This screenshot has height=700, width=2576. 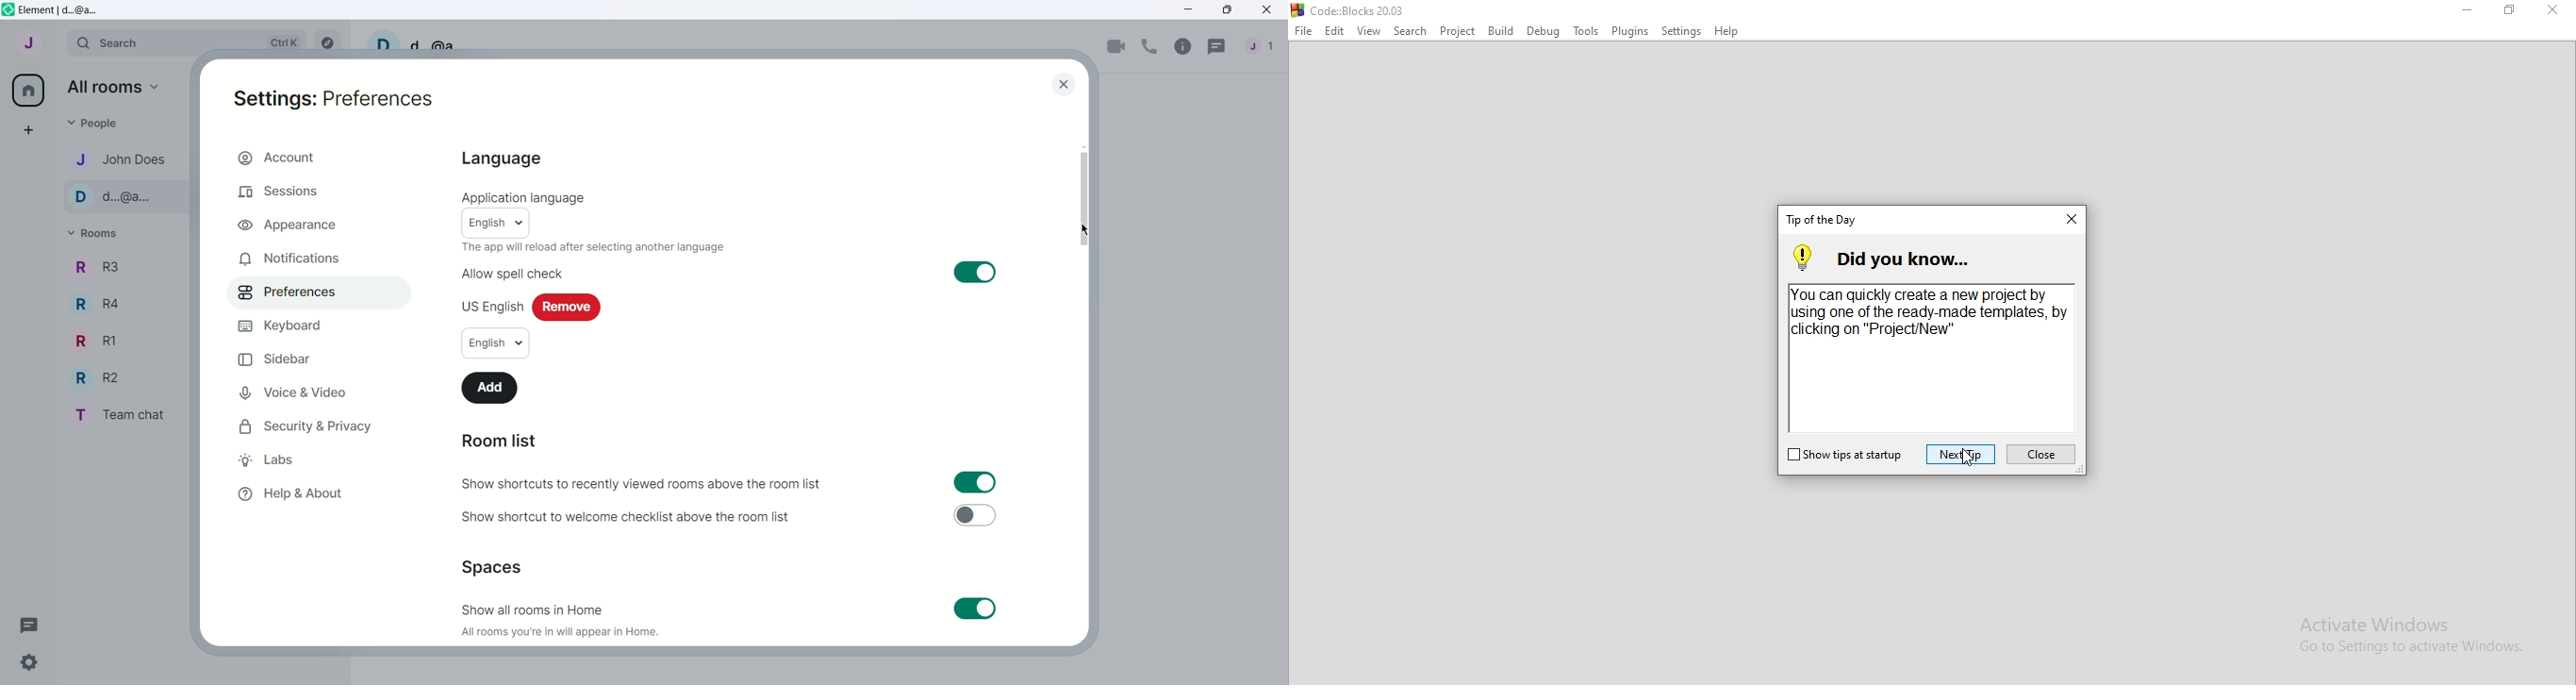 What do you see at coordinates (1190, 9) in the screenshot?
I see `Minimize` at bounding box center [1190, 9].